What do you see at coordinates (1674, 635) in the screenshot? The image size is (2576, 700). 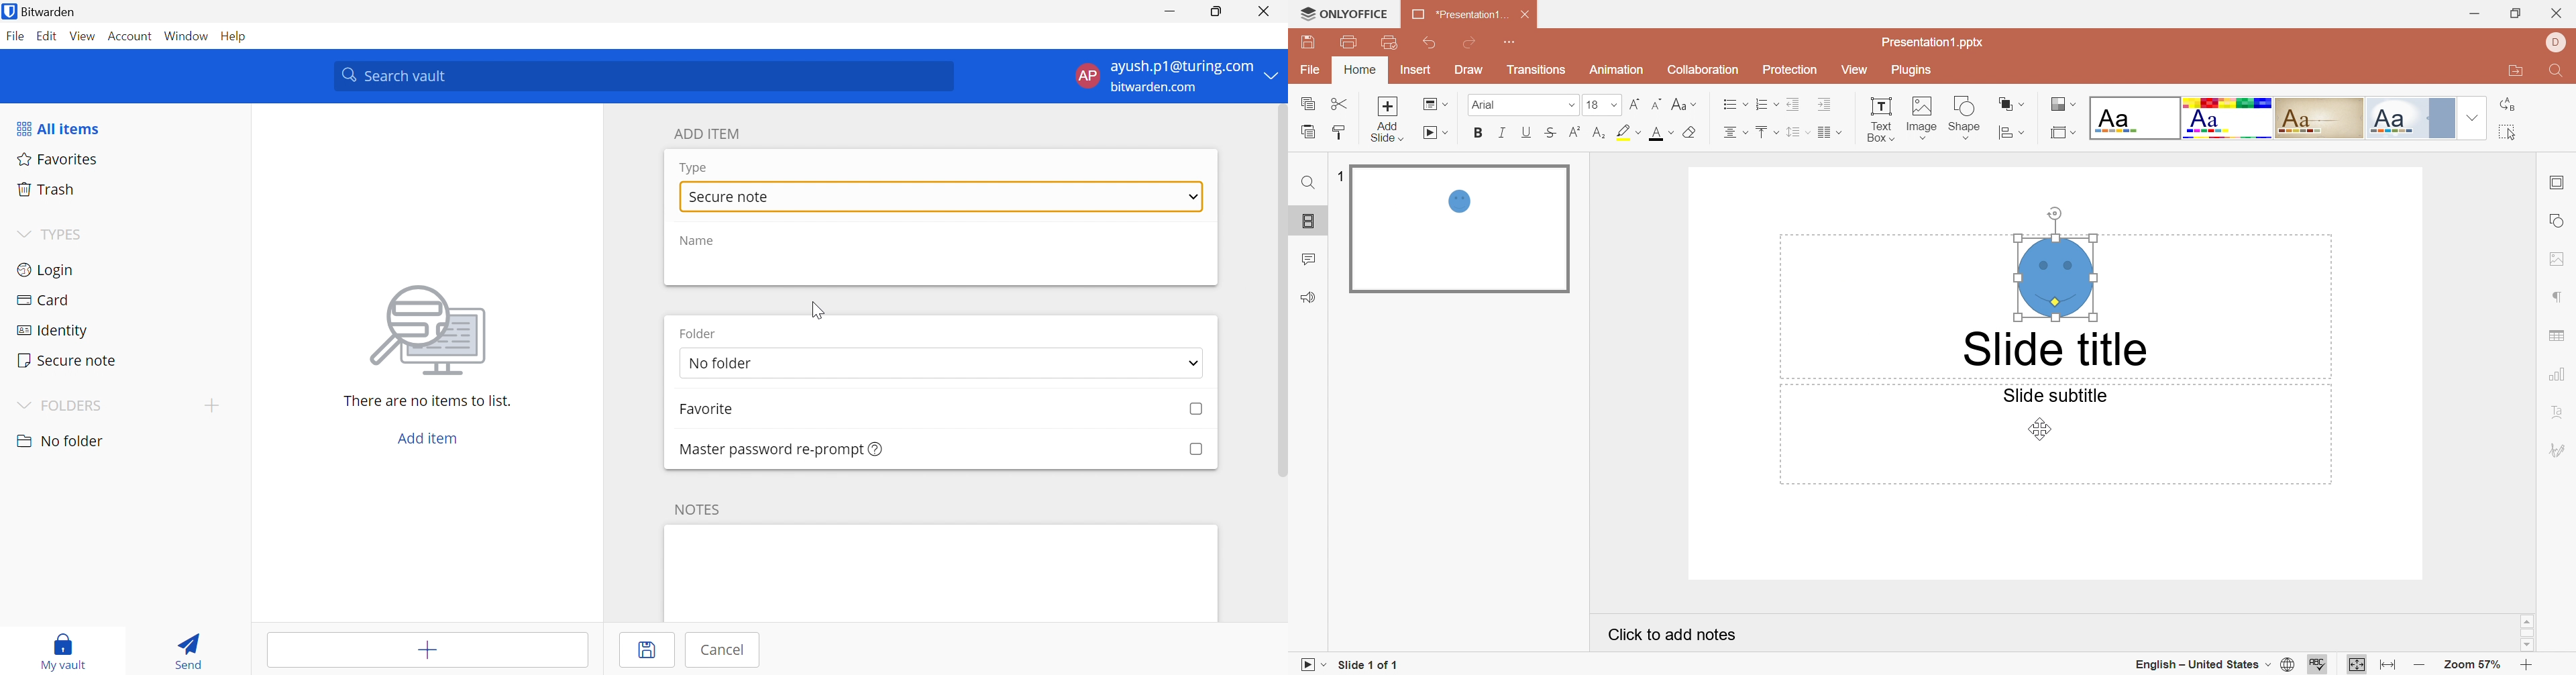 I see `Click to add notes` at bounding box center [1674, 635].